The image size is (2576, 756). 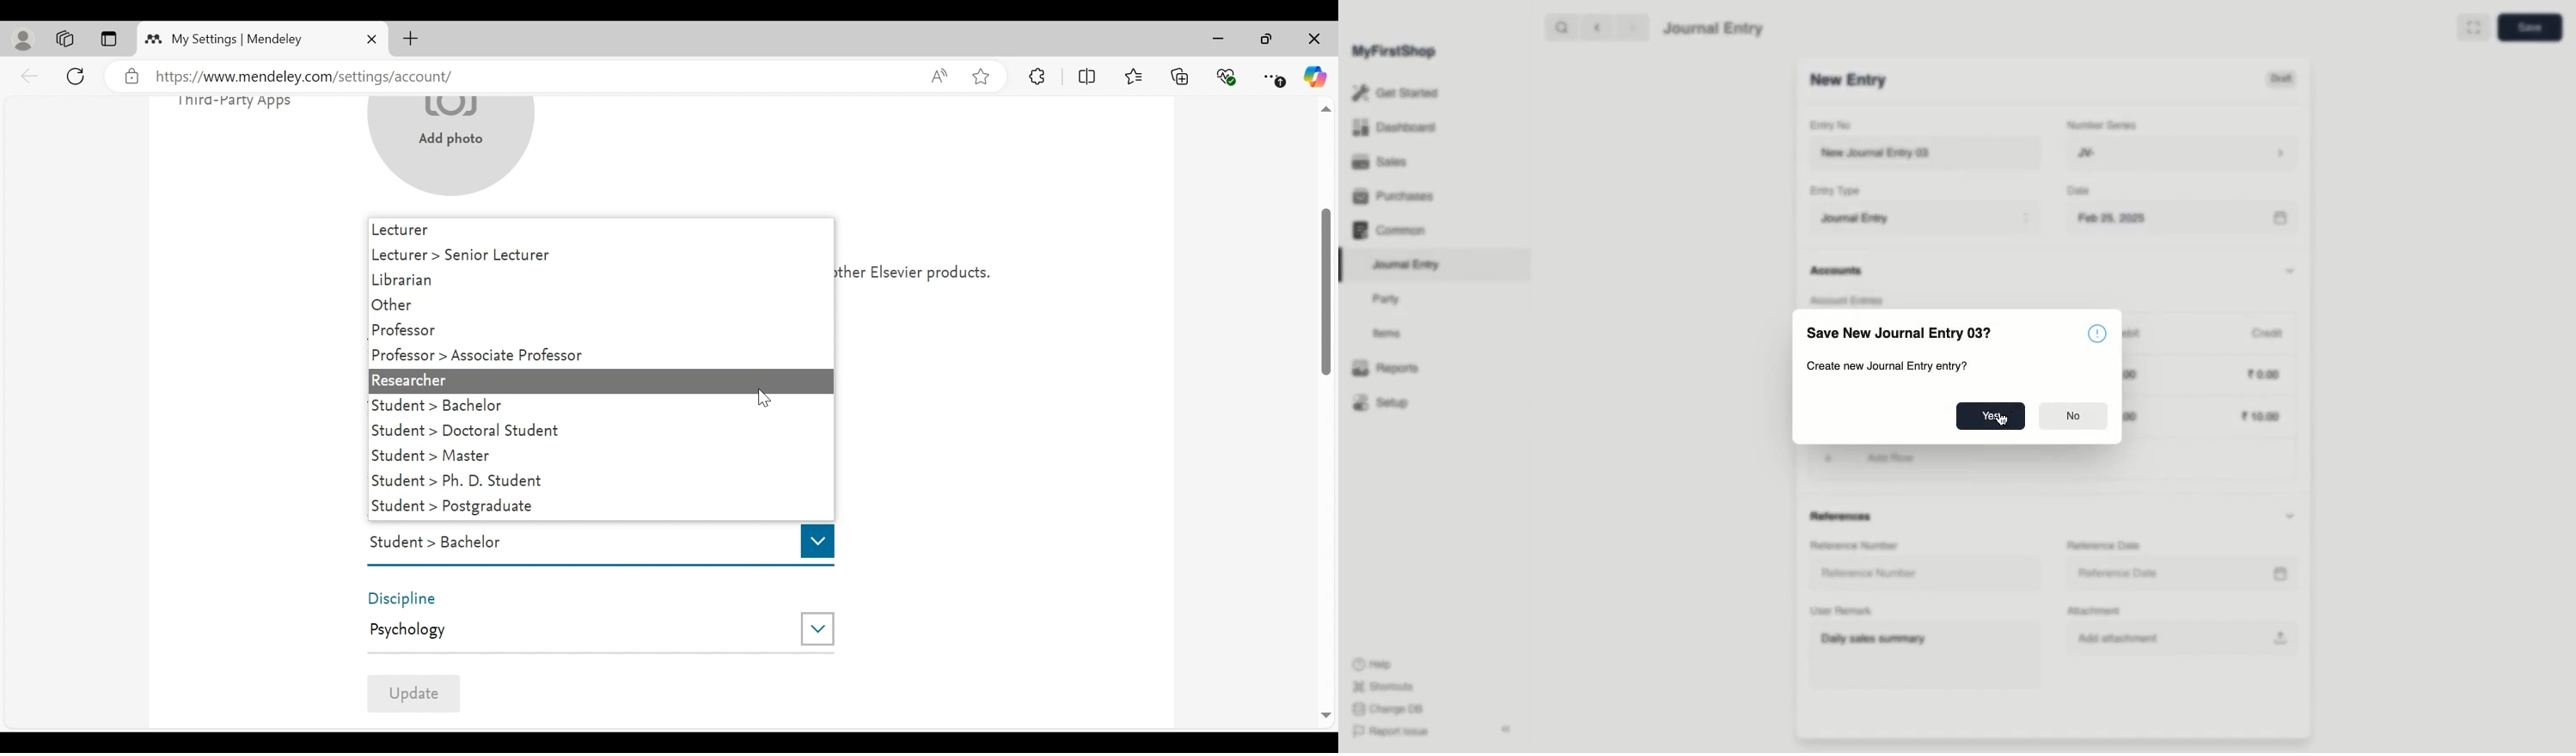 What do you see at coordinates (1991, 415) in the screenshot?
I see `Yes` at bounding box center [1991, 415].